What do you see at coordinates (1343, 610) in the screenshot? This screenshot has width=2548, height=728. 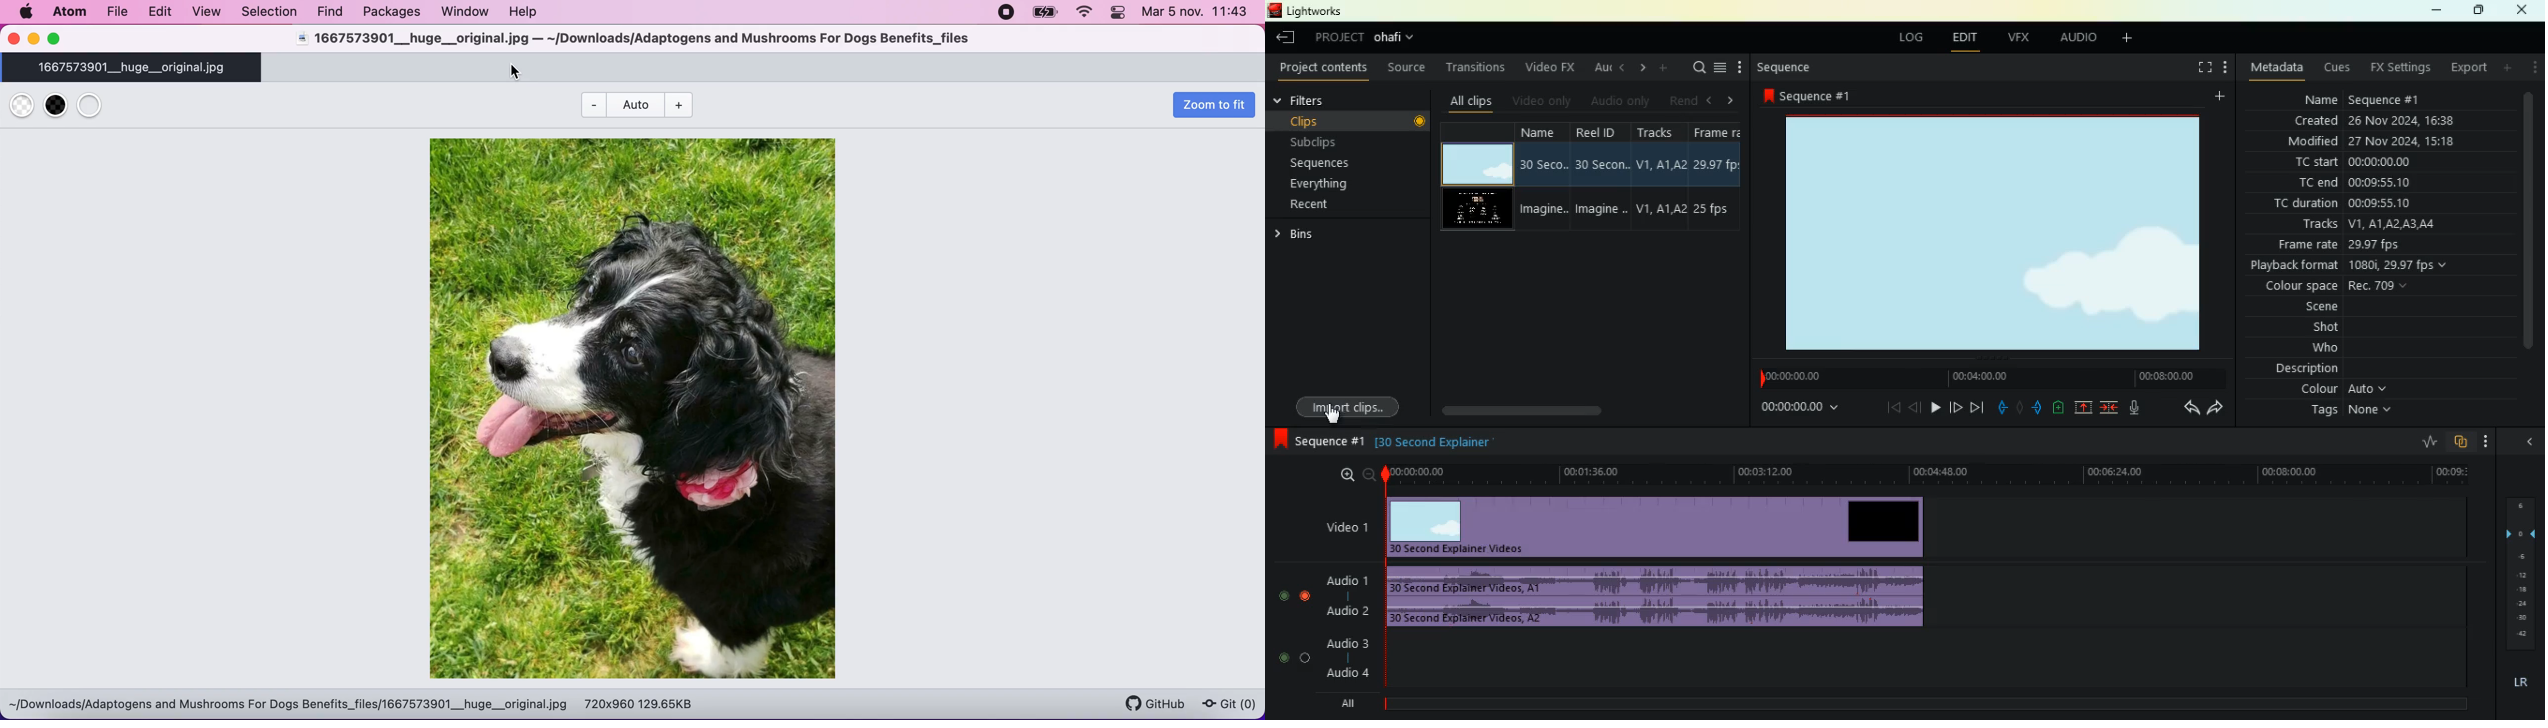 I see `audio2` at bounding box center [1343, 610].